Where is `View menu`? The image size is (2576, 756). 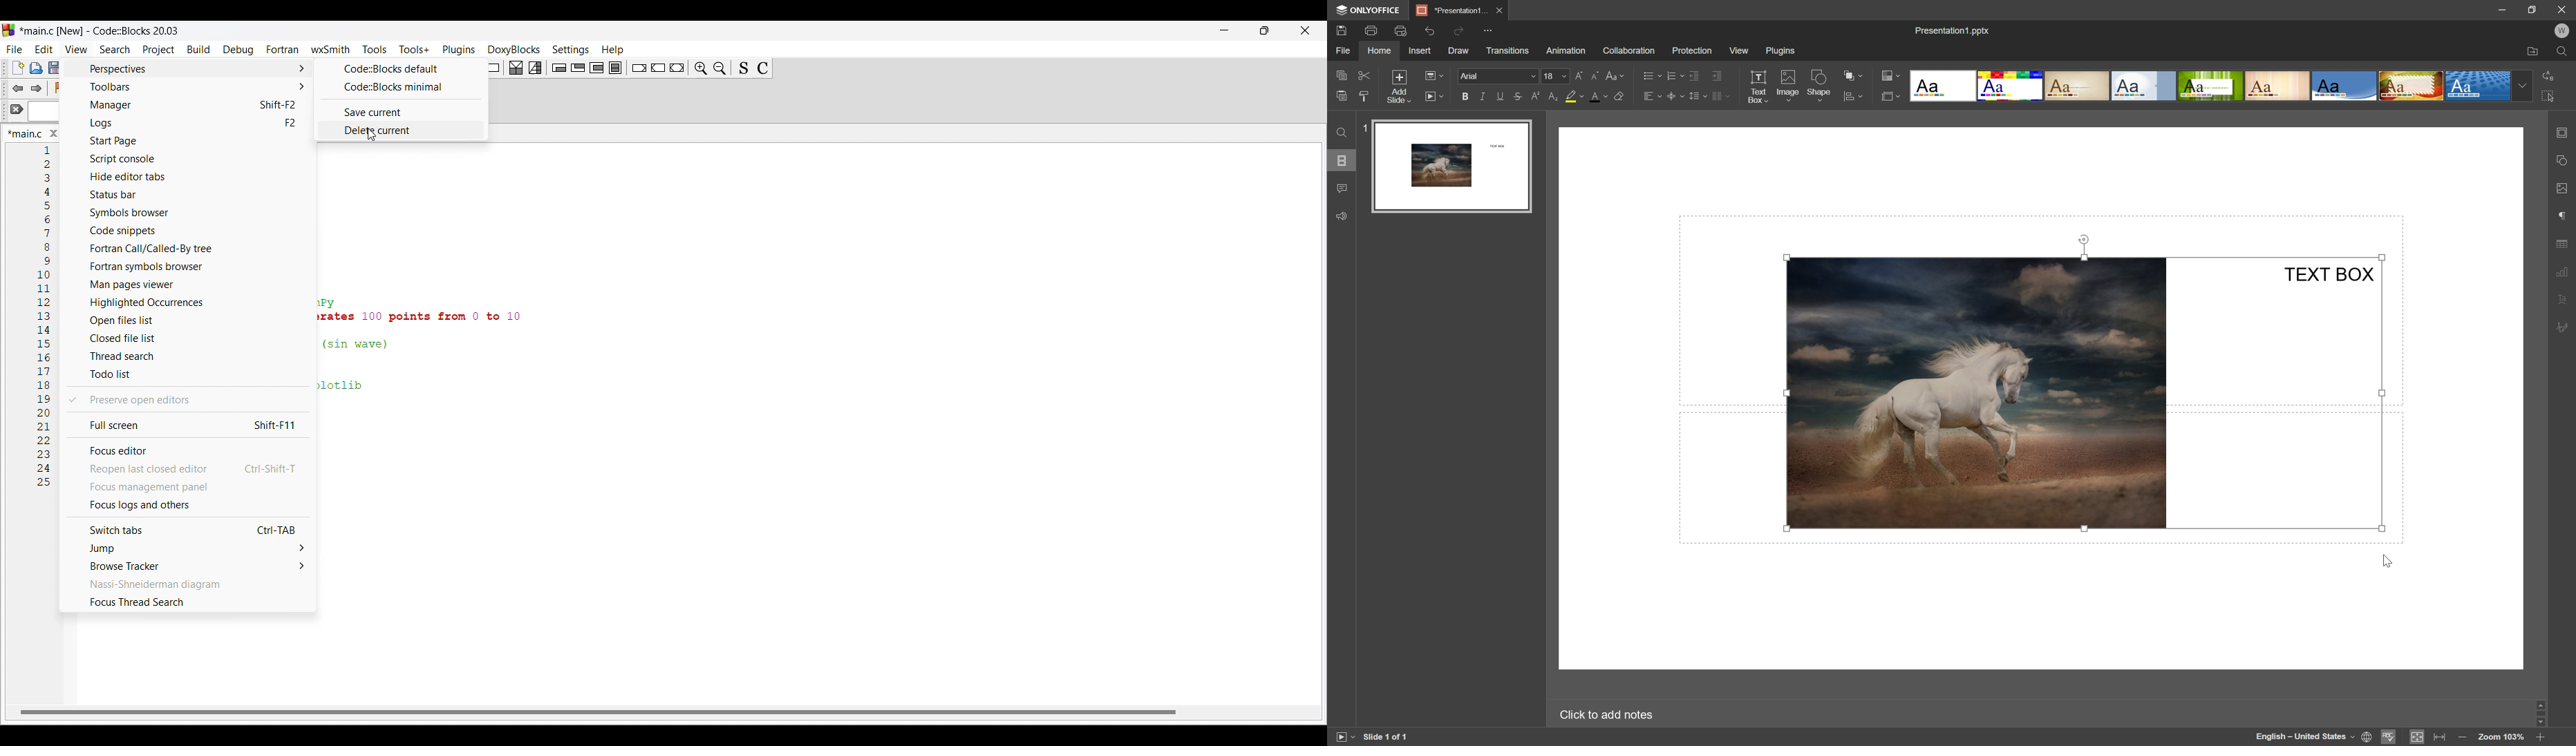
View menu is located at coordinates (77, 49).